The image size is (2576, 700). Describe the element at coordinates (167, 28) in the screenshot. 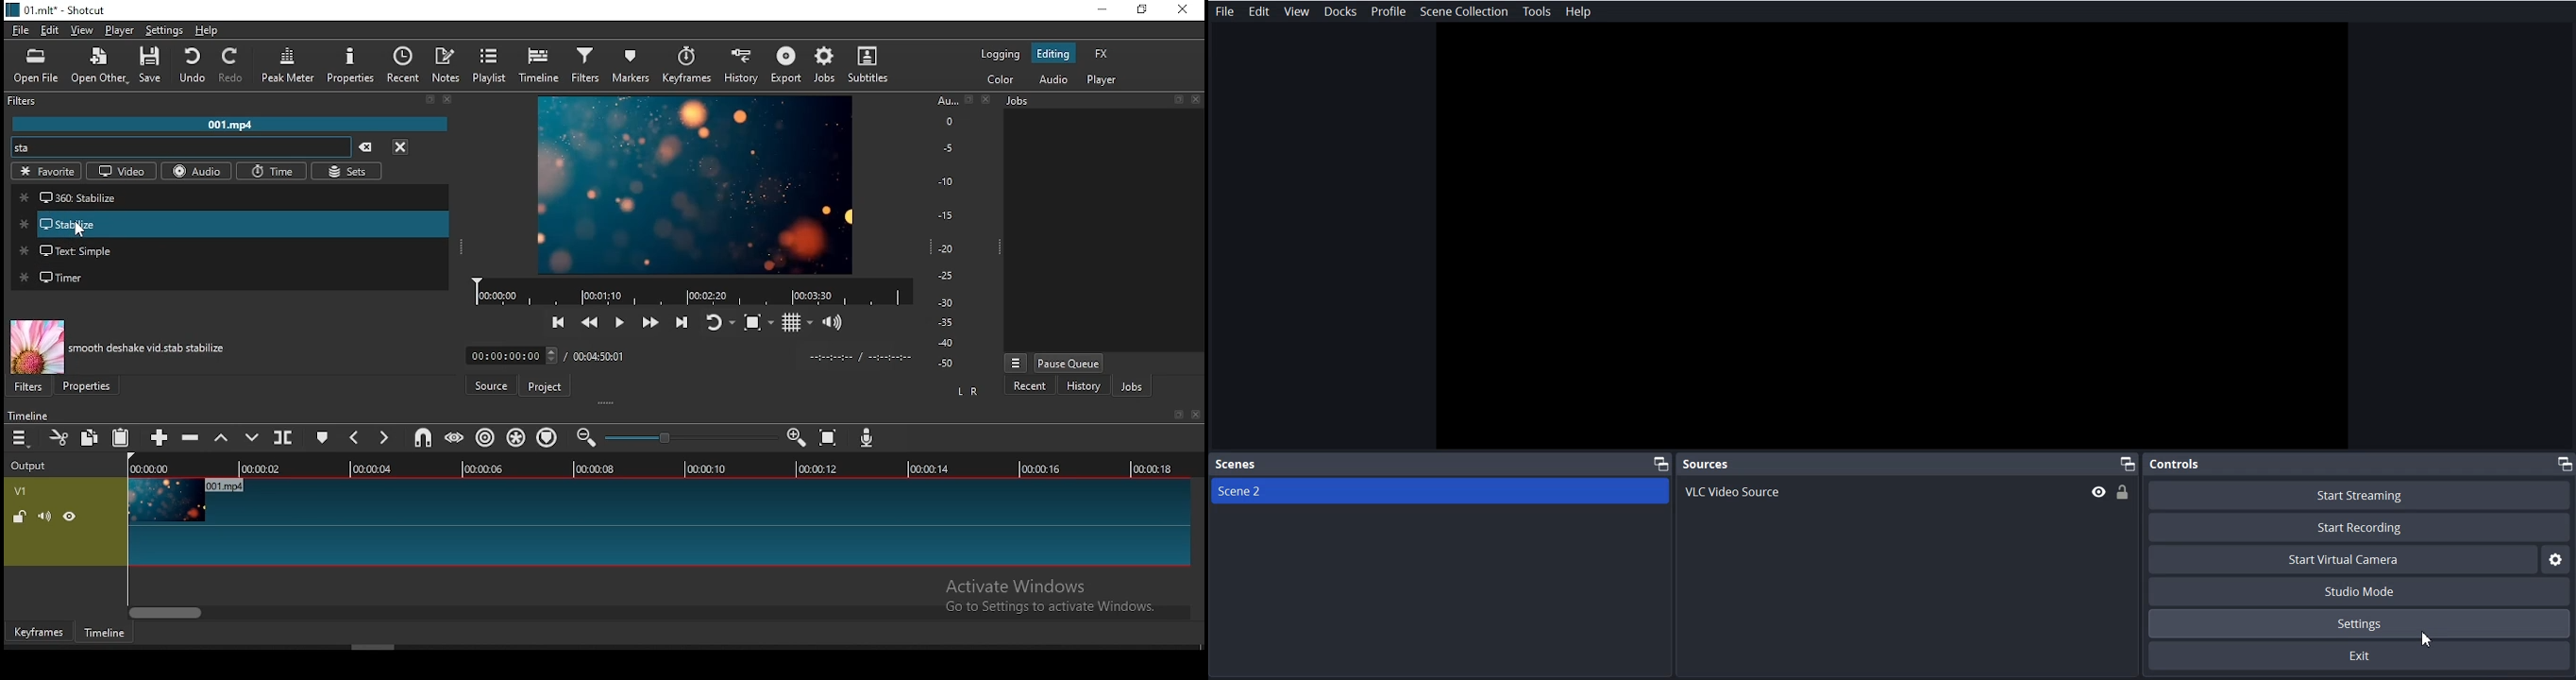

I see `settings` at that location.